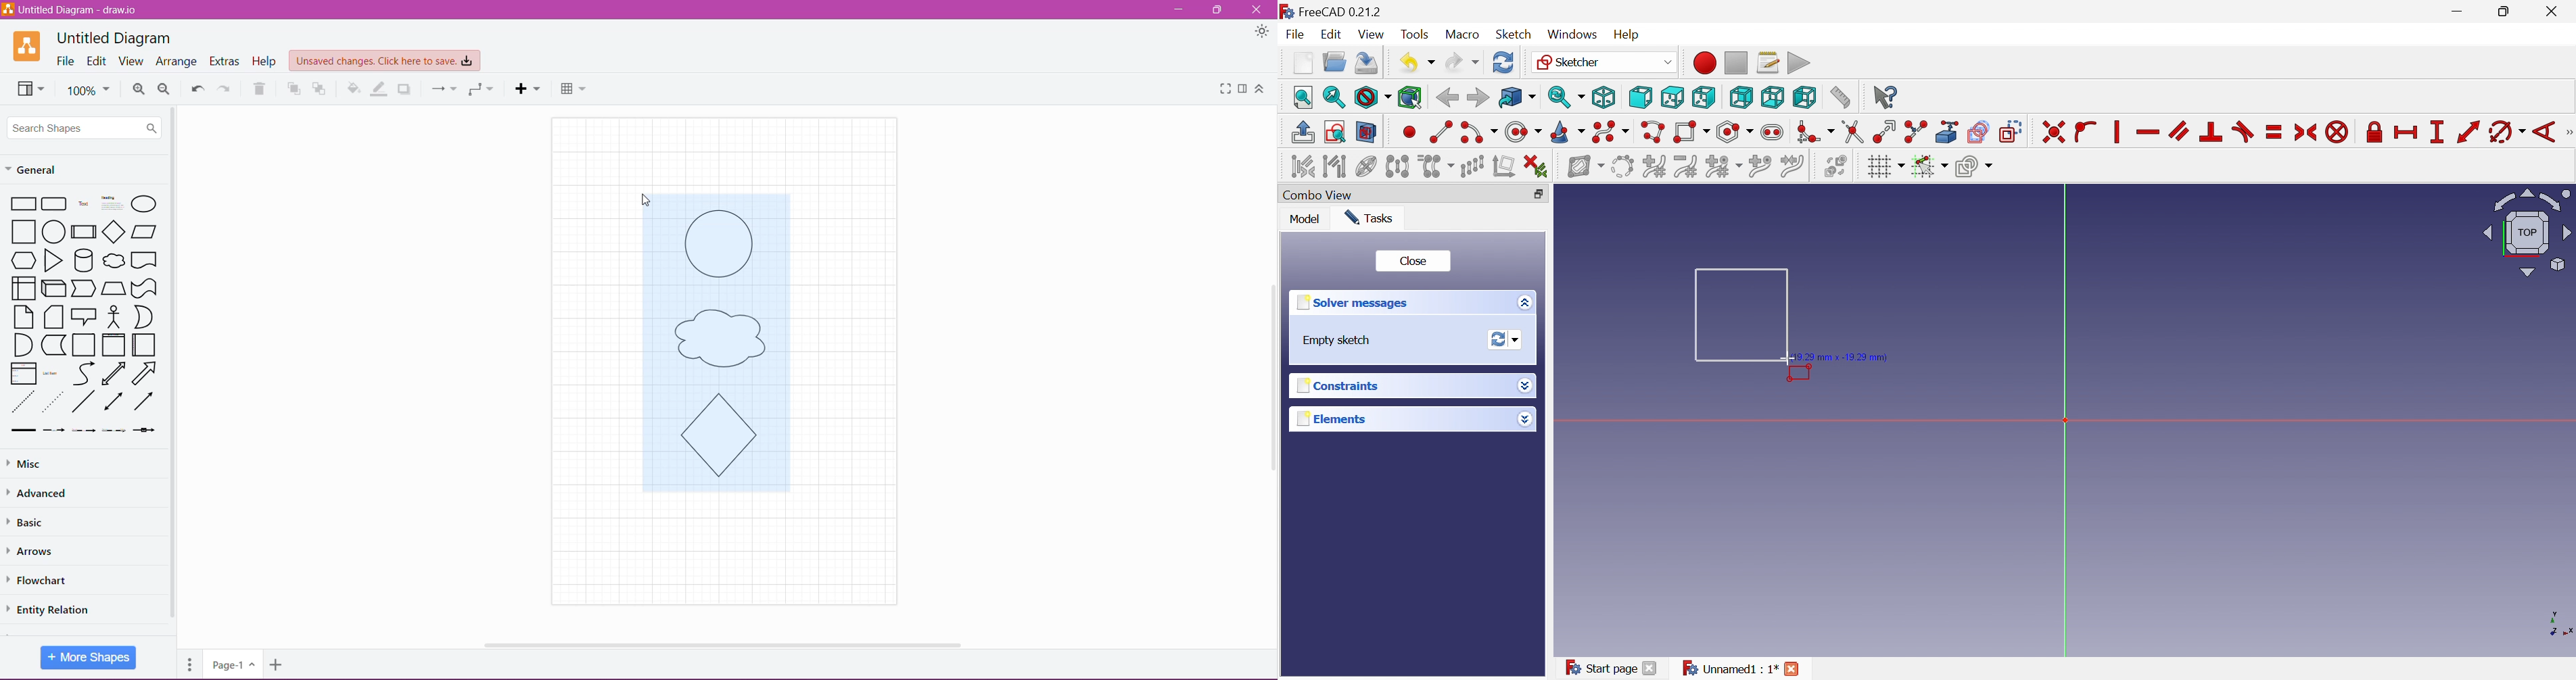  What do you see at coordinates (138, 89) in the screenshot?
I see `Zoom In` at bounding box center [138, 89].